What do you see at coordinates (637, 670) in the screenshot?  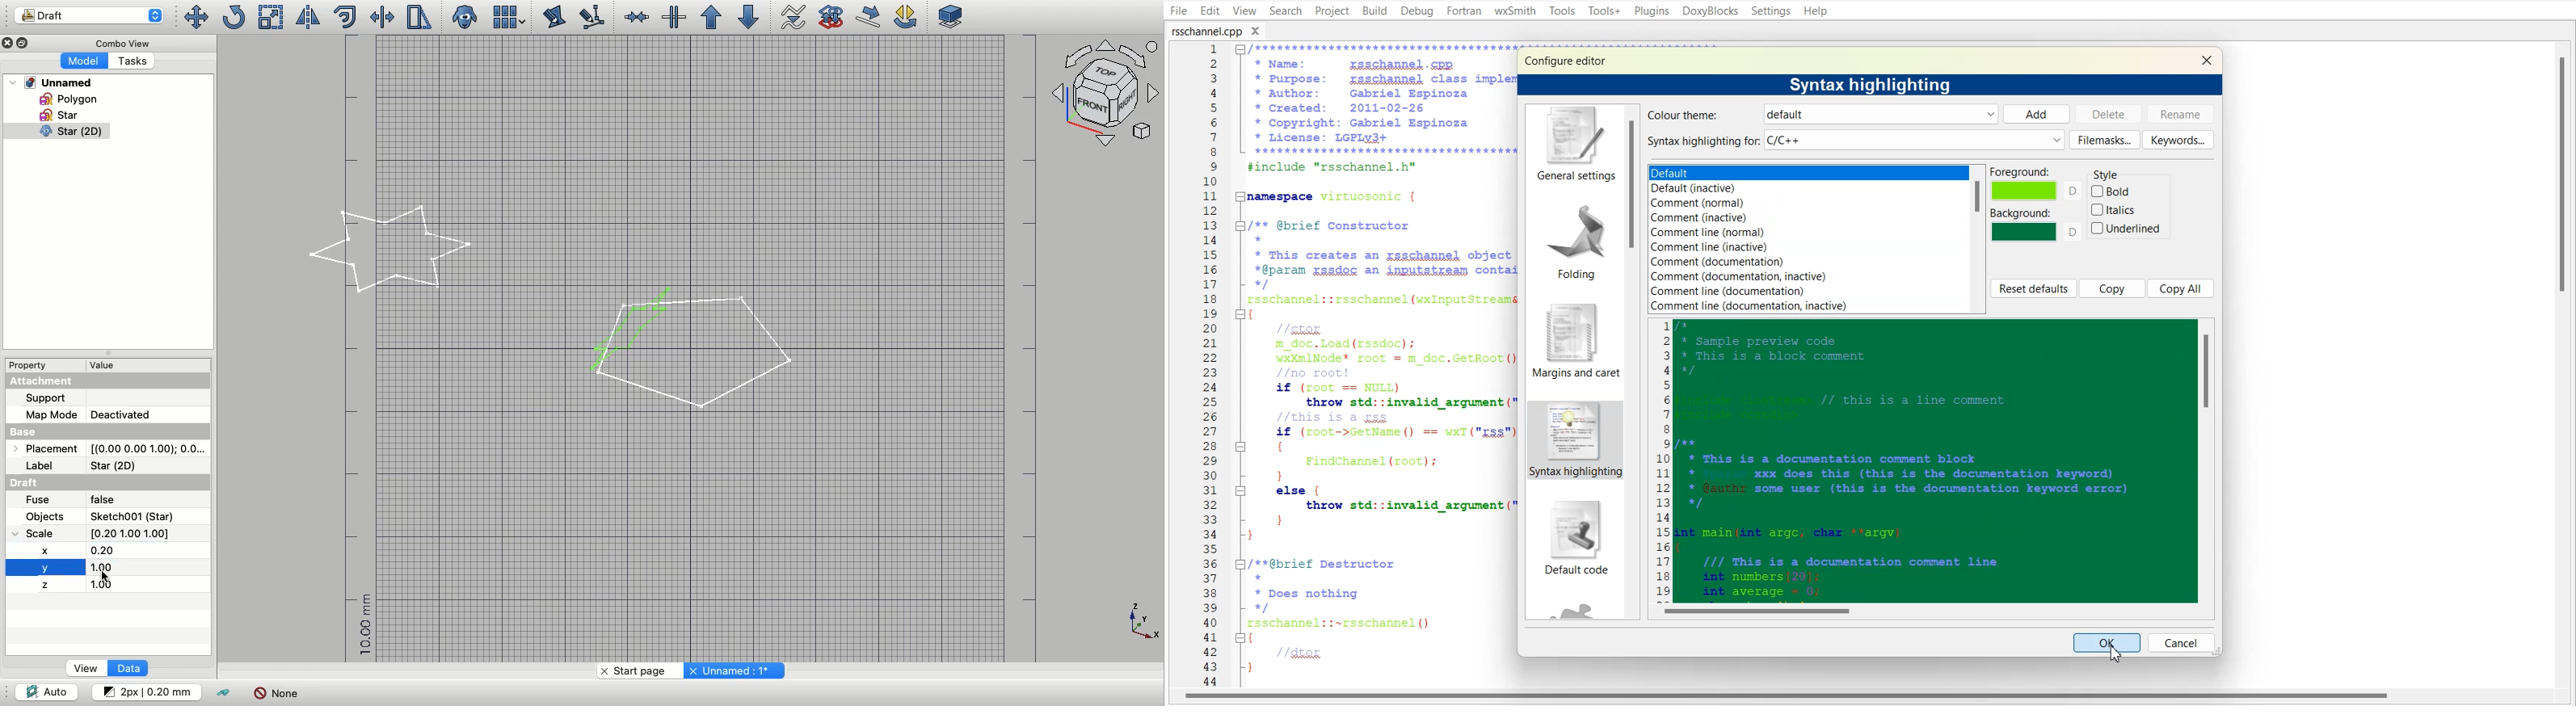 I see `Start page` at bounding box center [637, 670].